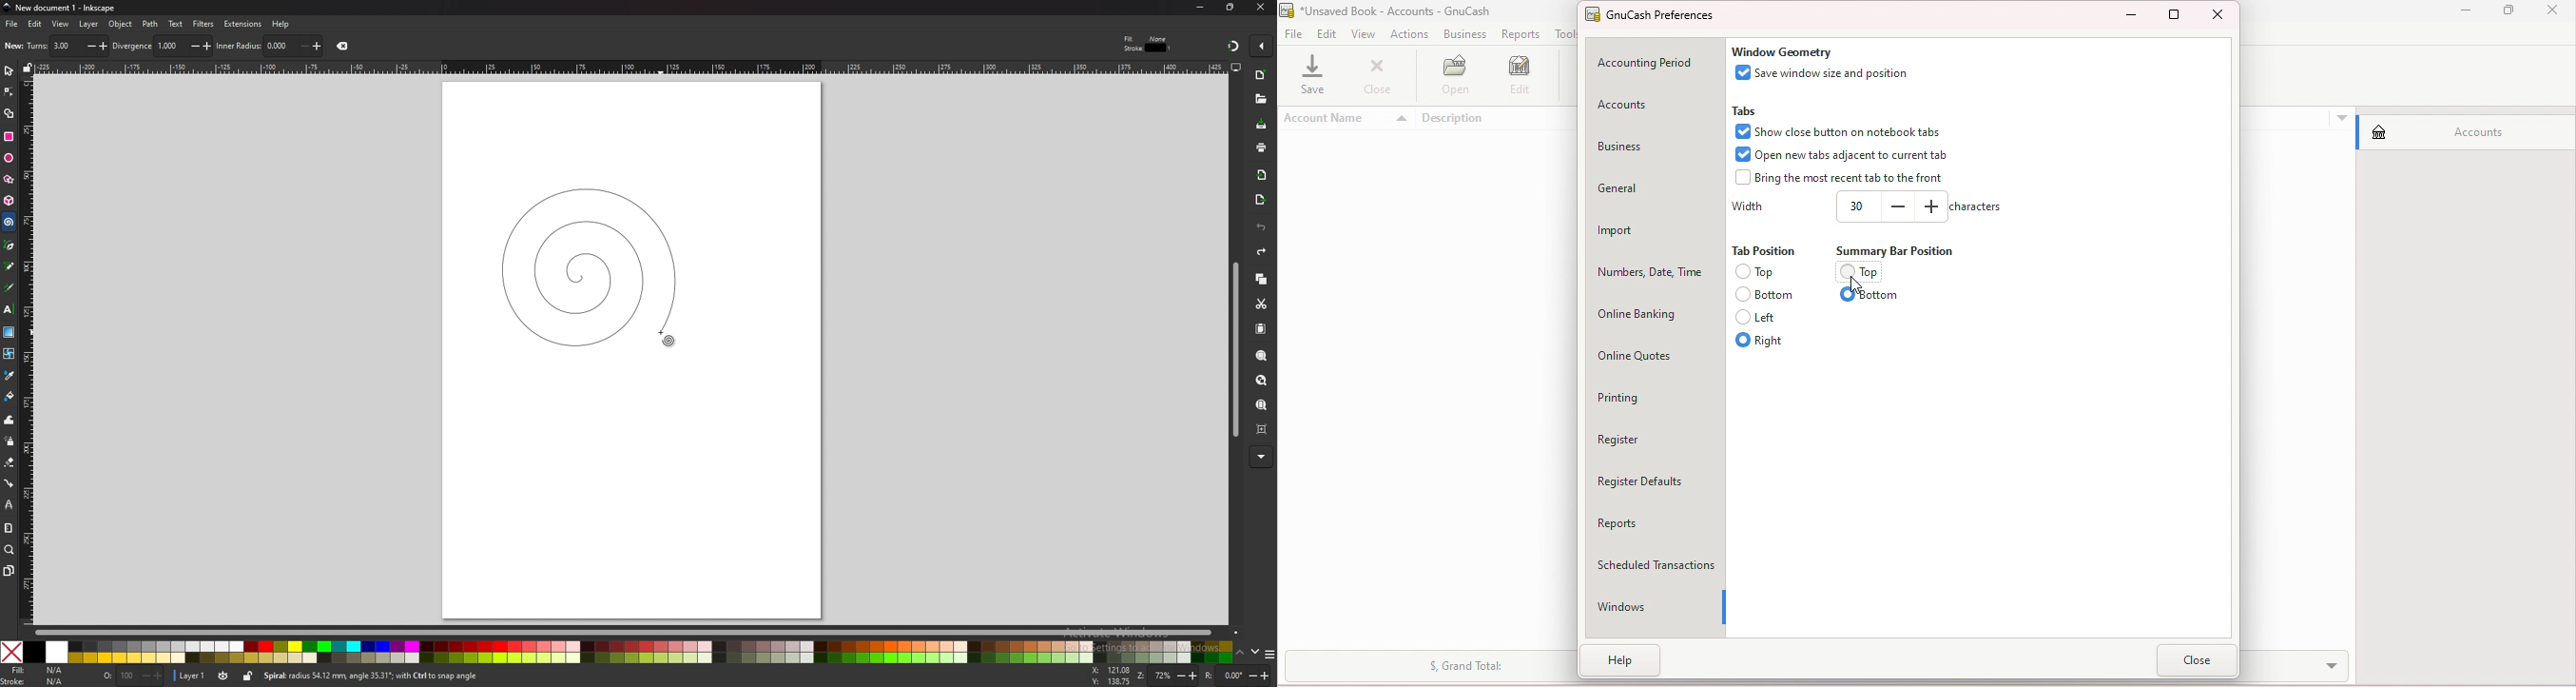  I want to click on Scheduled Transaction, so click(1662, 564).